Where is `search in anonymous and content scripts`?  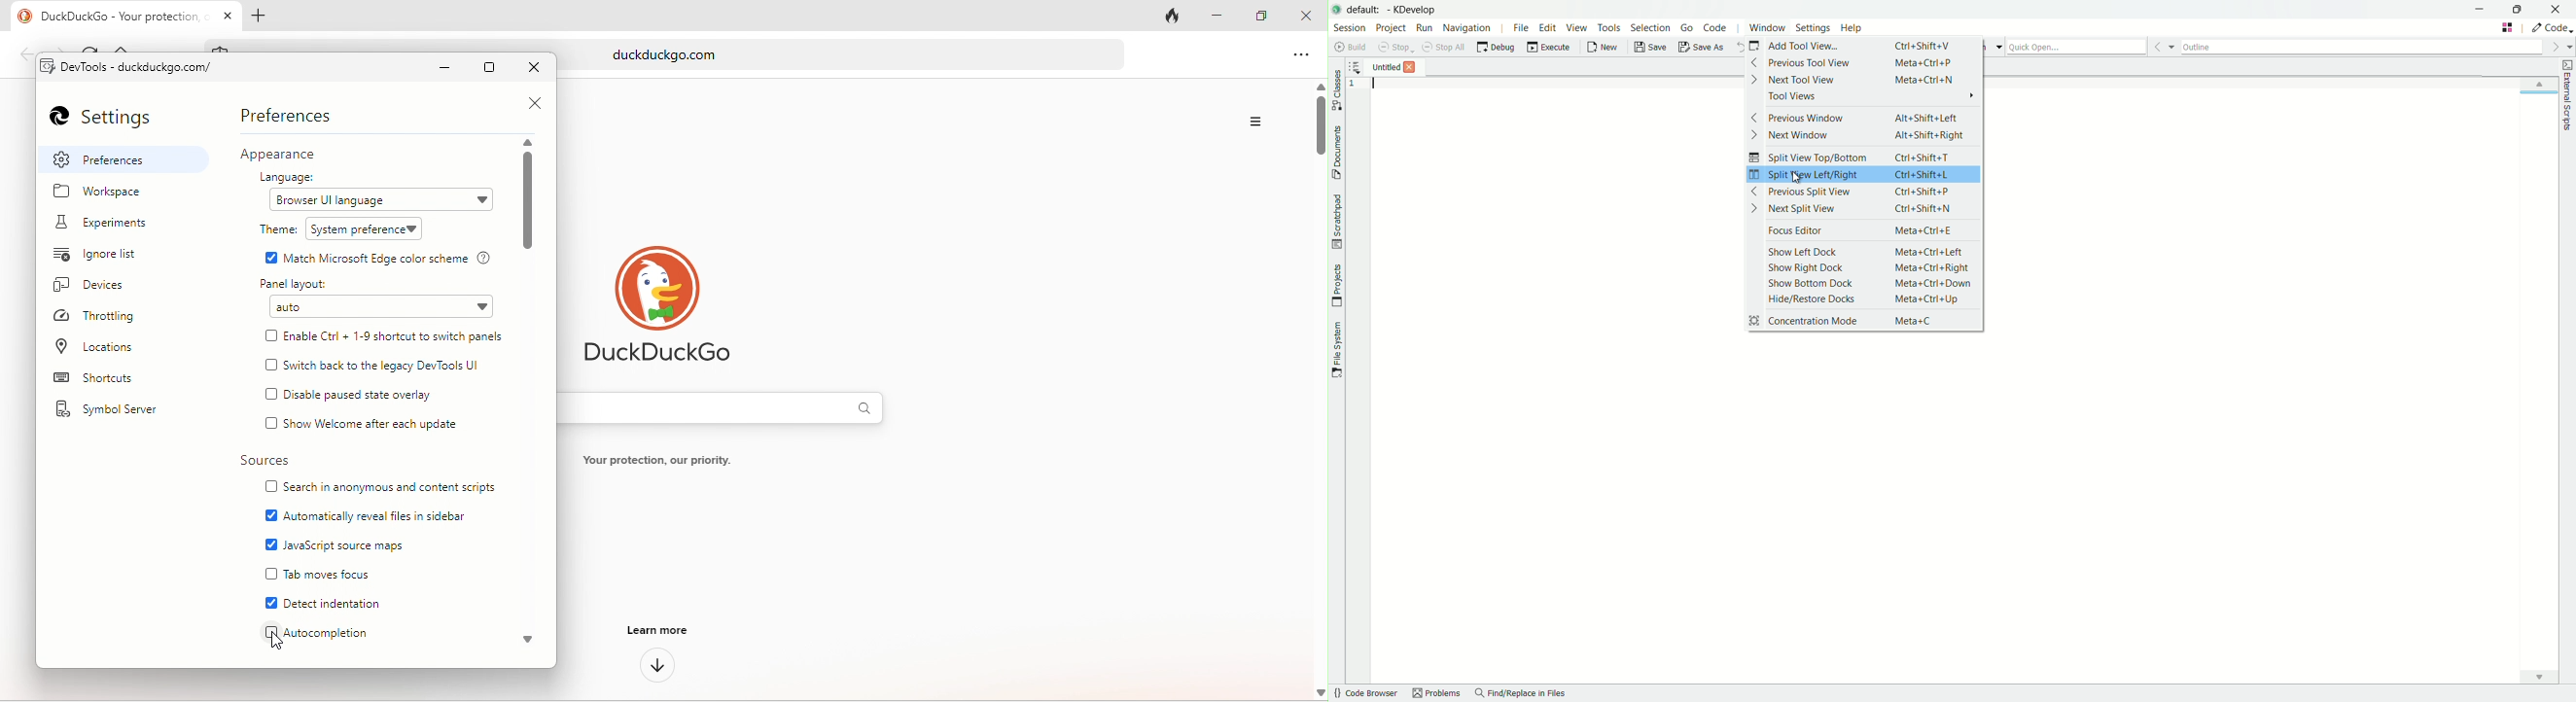 search in anonymous and content scripts is located at coordinates (391, 486).